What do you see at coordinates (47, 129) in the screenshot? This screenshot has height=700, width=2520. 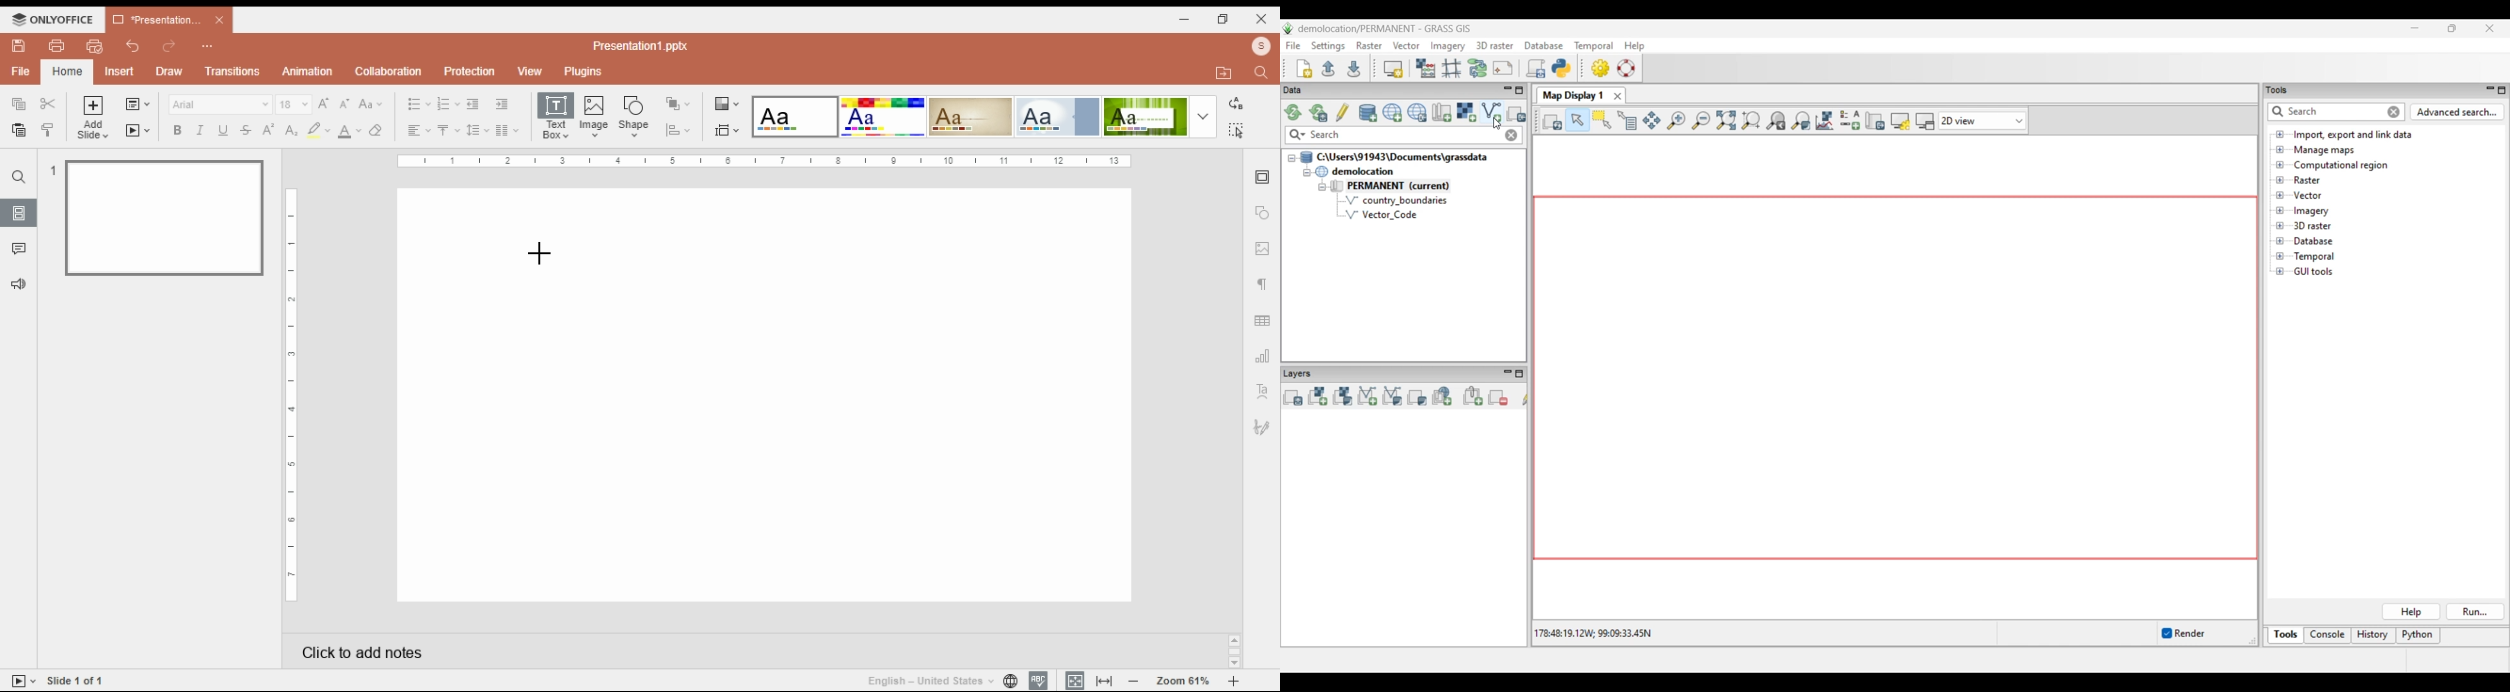 I see `copy style` at bounding box center [47, 129].